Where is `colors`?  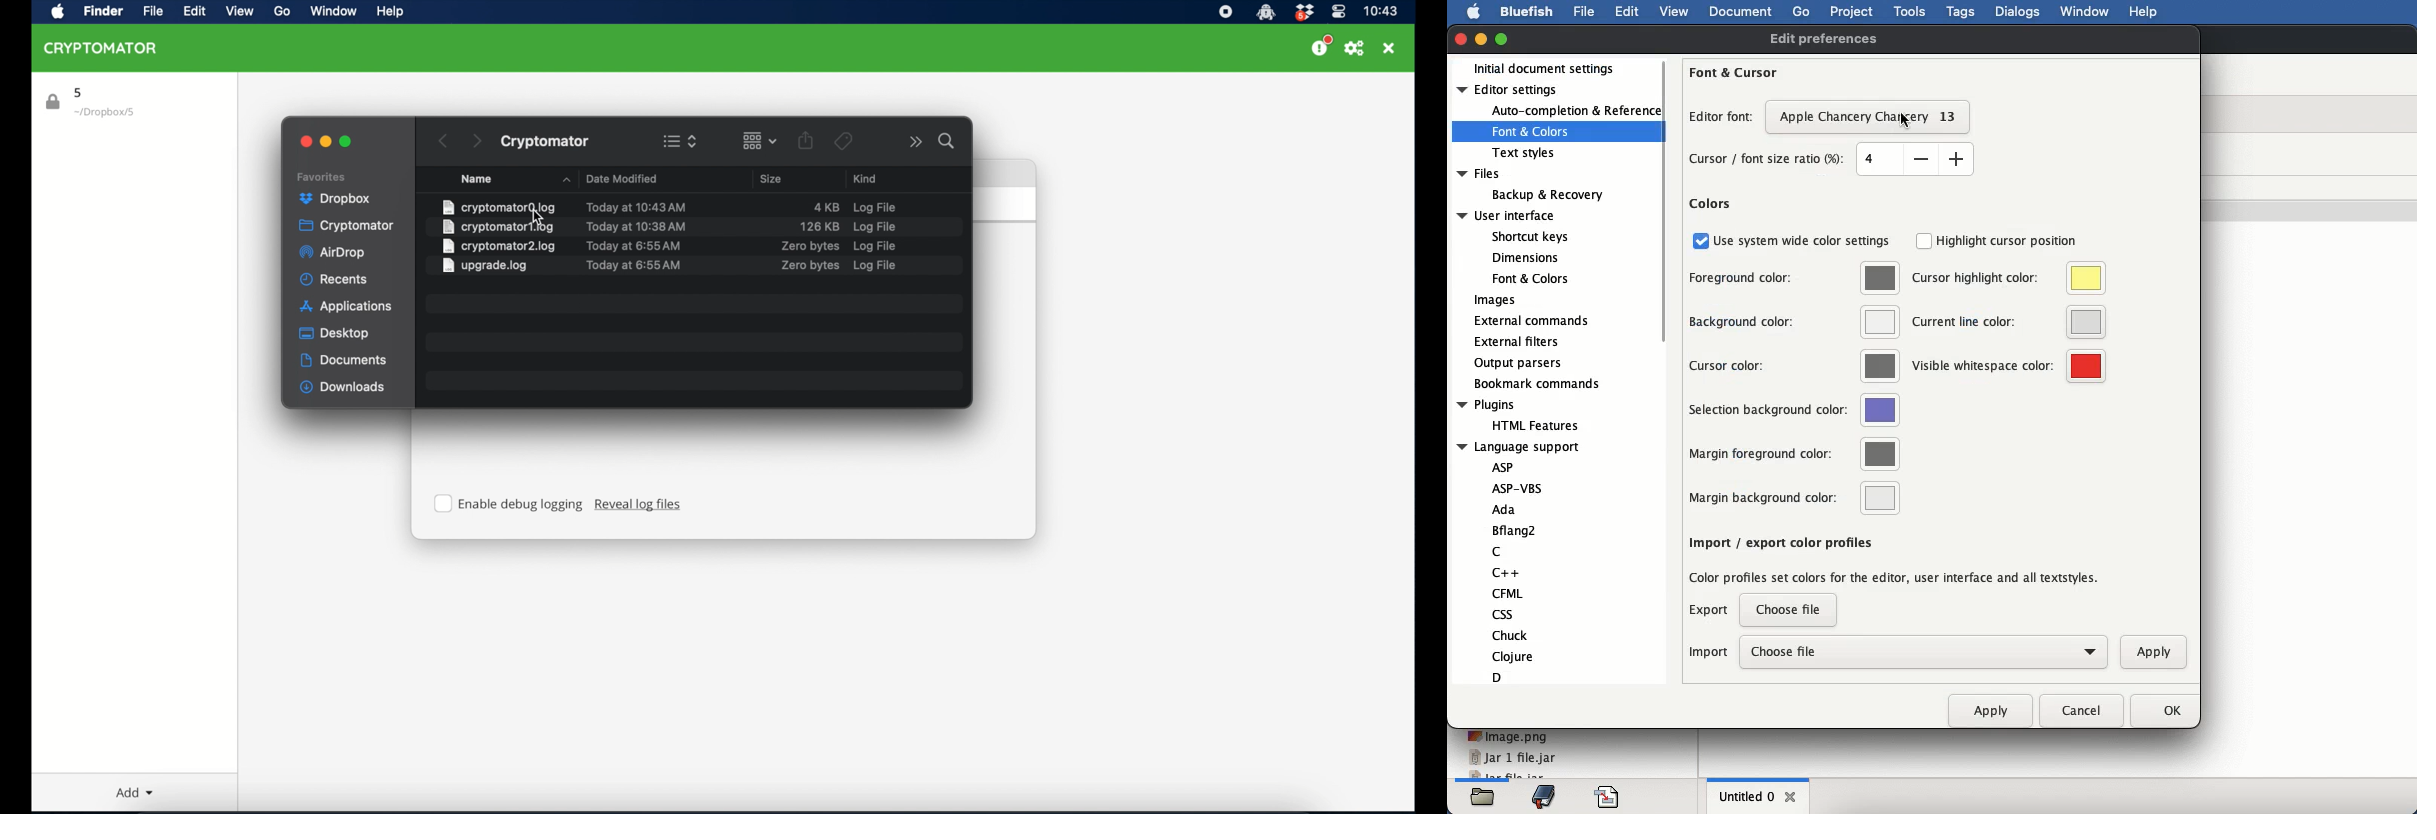 colors is located at coordinates (1711, 204).